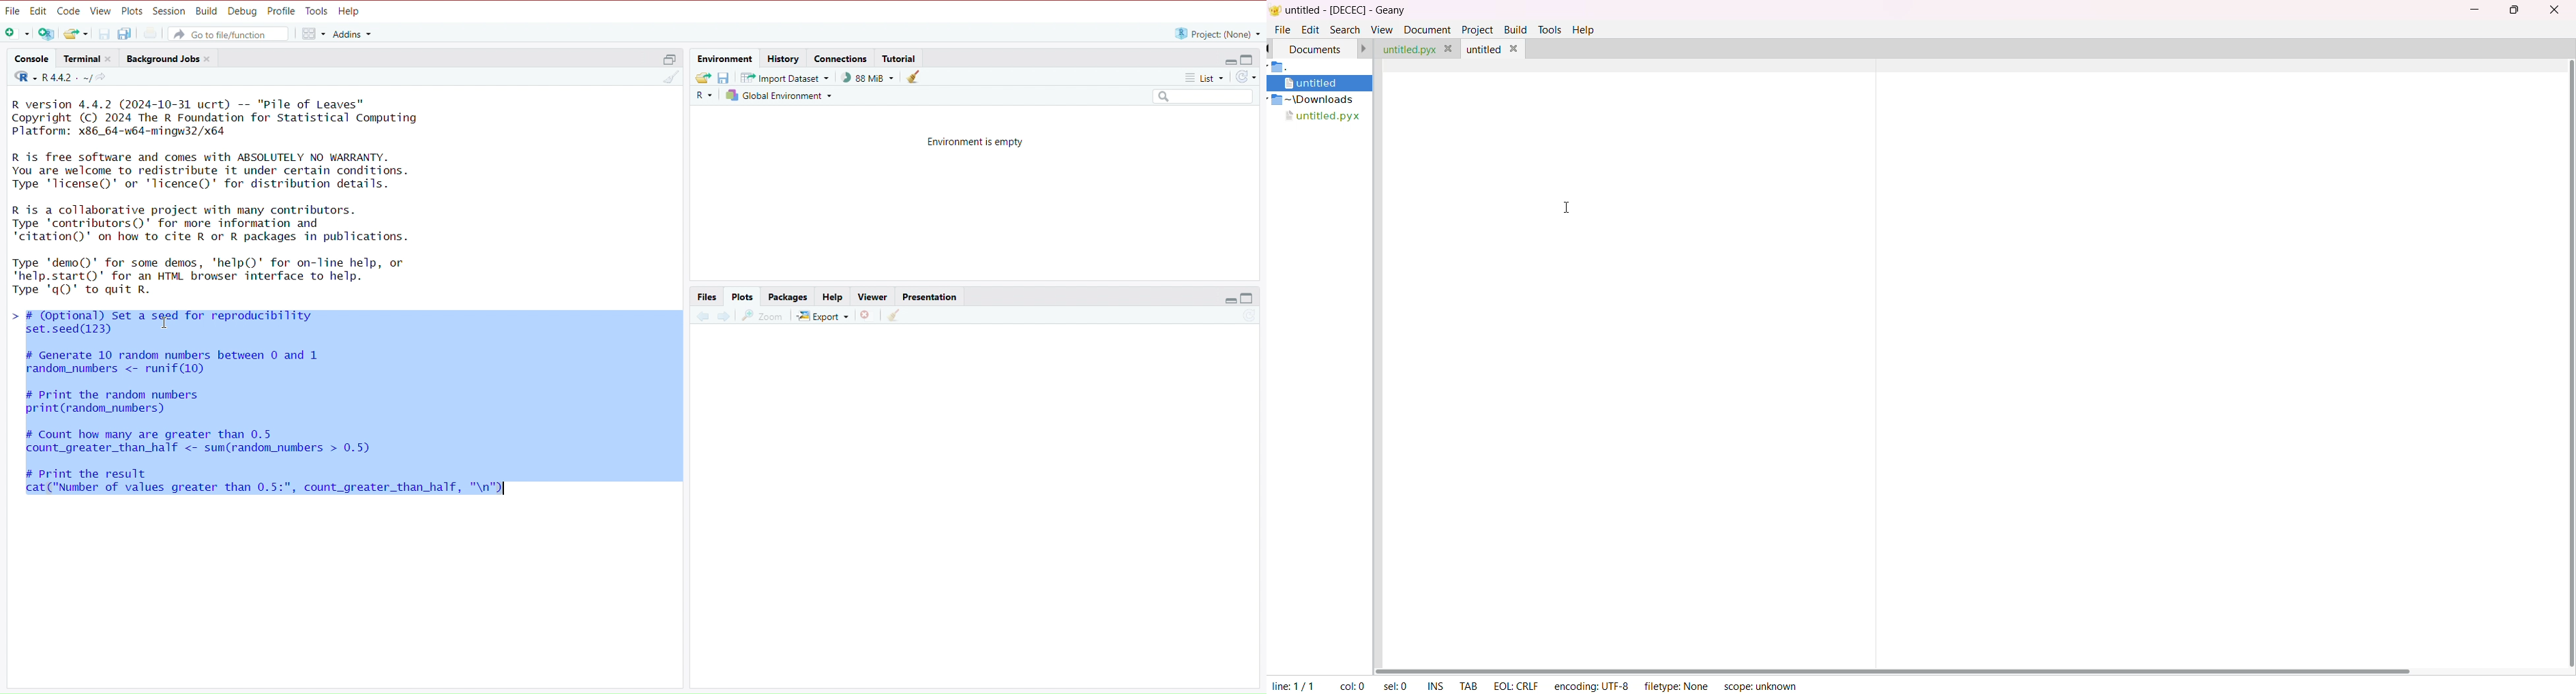 The height and width of the screenshot is (700, 2576). I want to click on Addins, so click(352, 35).